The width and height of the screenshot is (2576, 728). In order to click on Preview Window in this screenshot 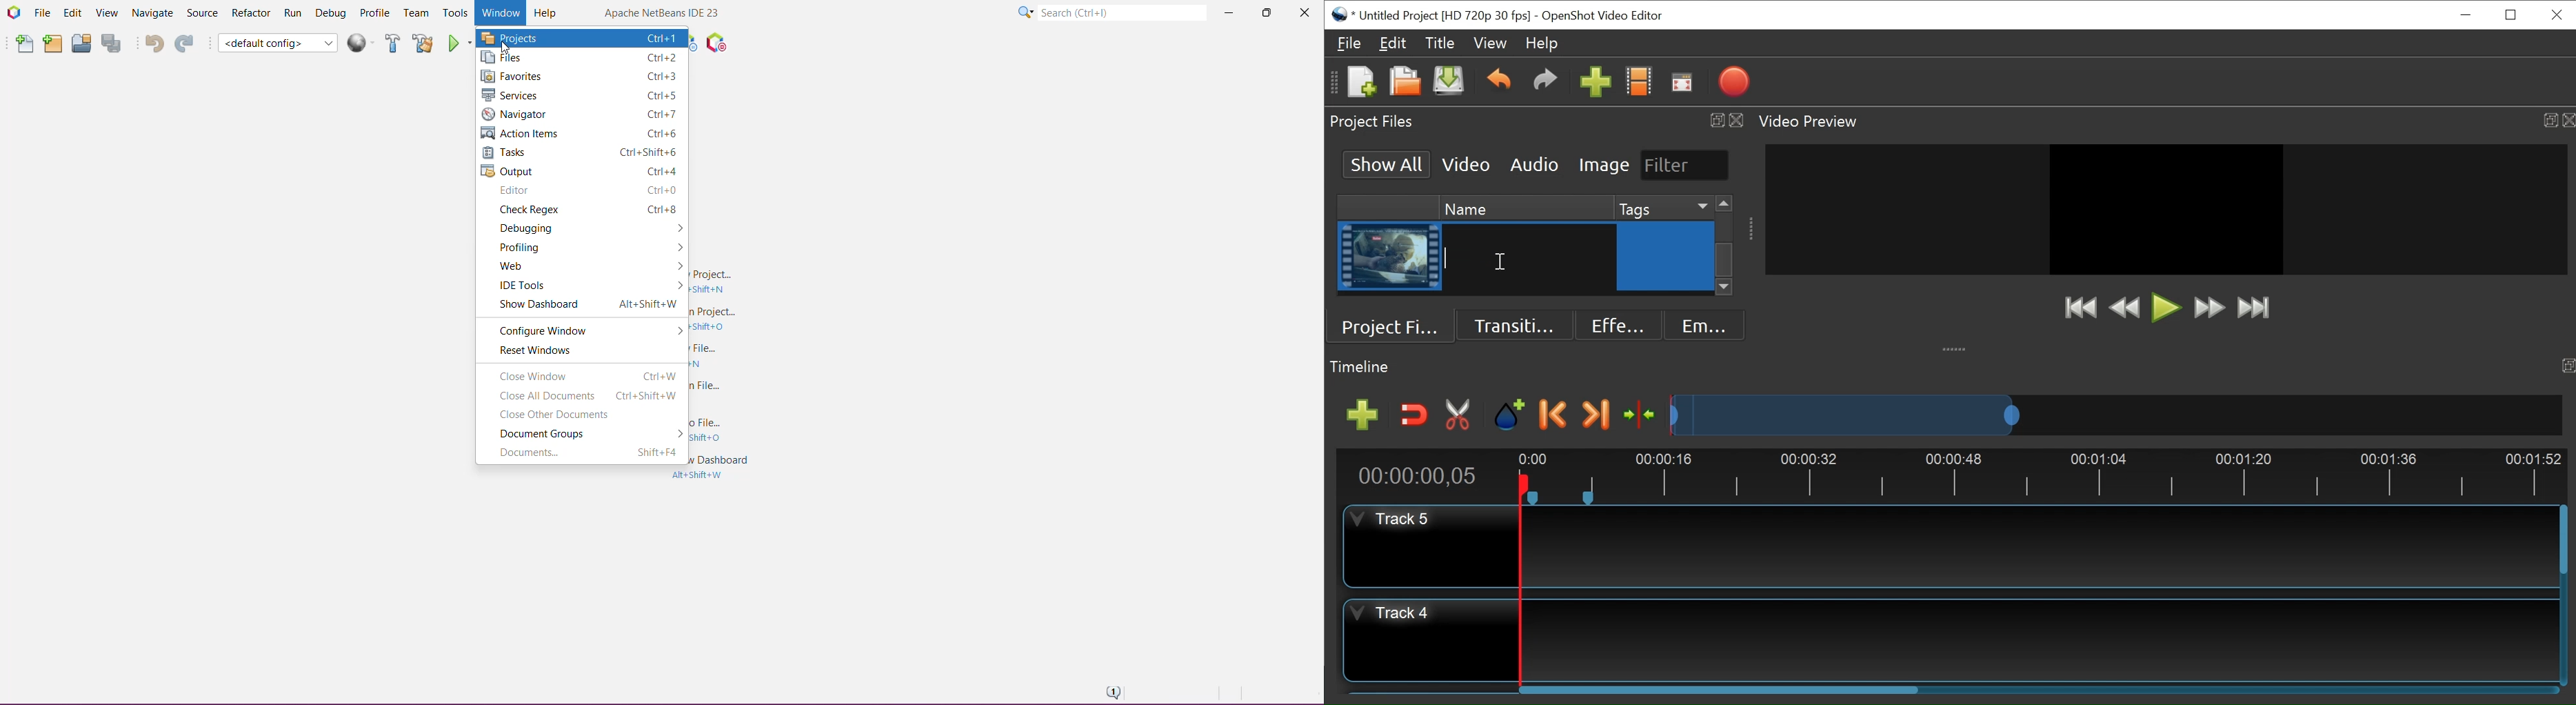, I will do `click(2166, 209)`.